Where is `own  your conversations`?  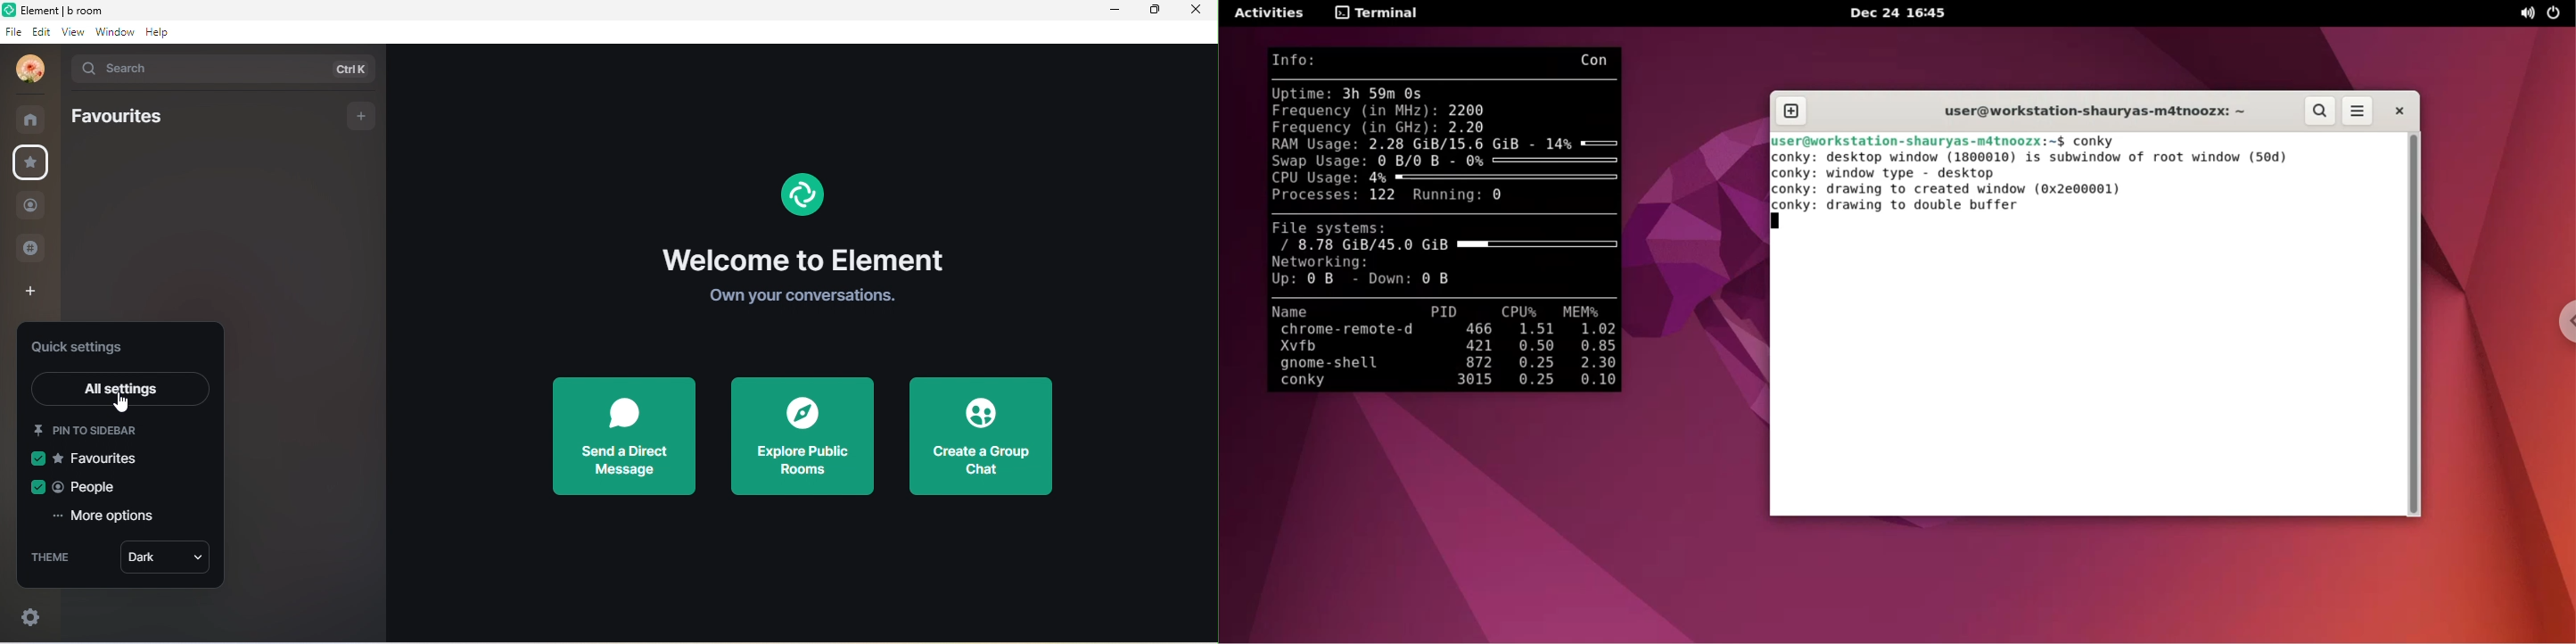 own  your conversations is located at coordinates (812, 299).